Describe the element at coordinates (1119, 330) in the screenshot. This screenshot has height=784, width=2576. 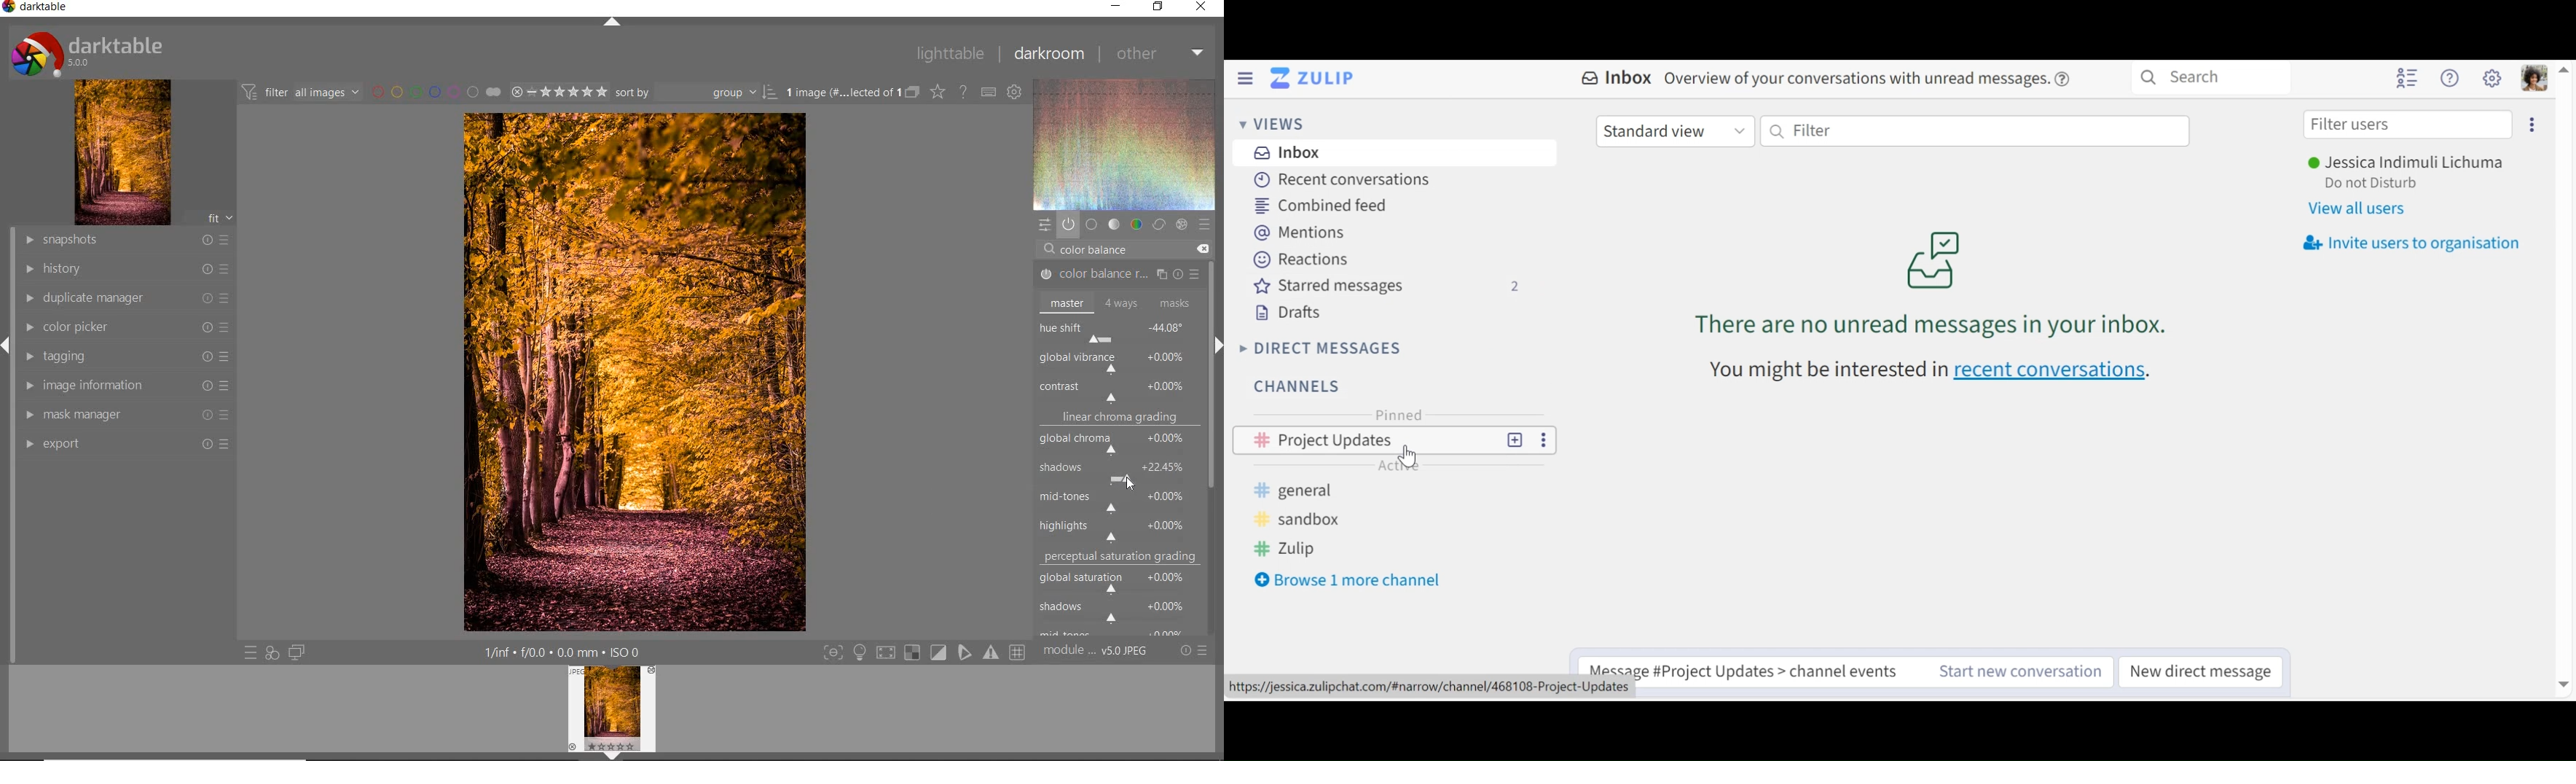
I see `hue shift` at that location.